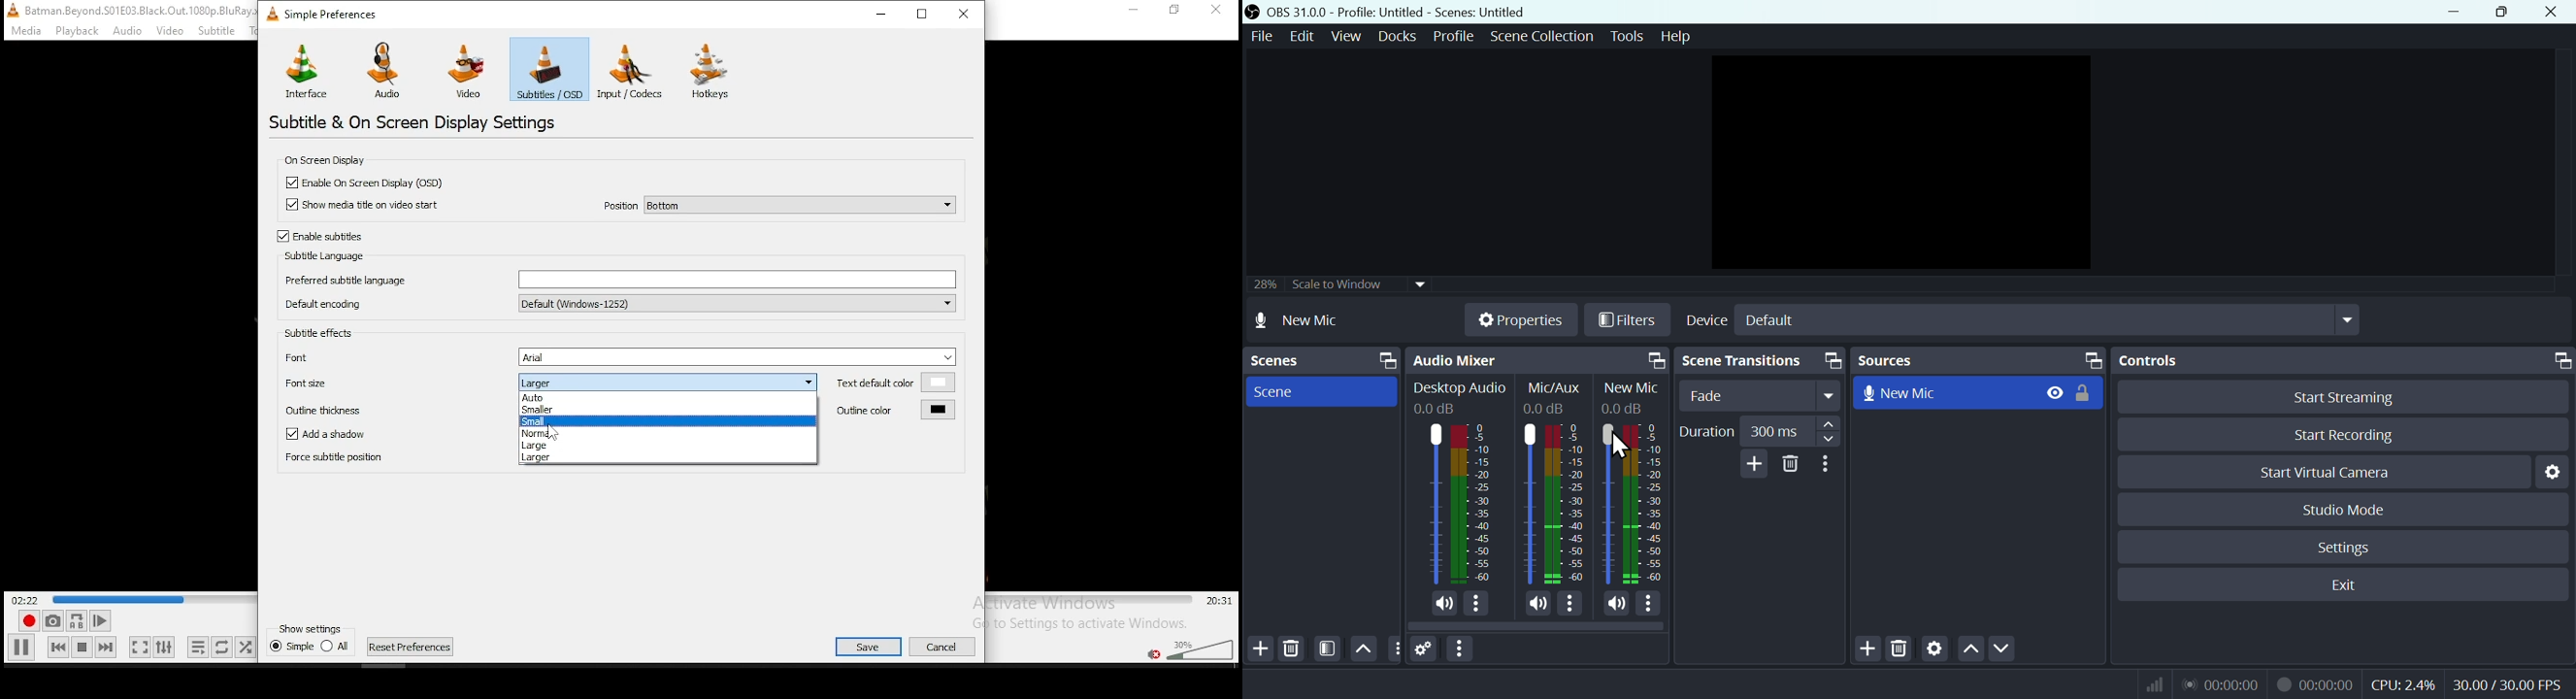 The width and height of the screenshot is (2576, 700). Describe the element at coordinates (1461, 649) in the screenshot. I see `More options` at that location.